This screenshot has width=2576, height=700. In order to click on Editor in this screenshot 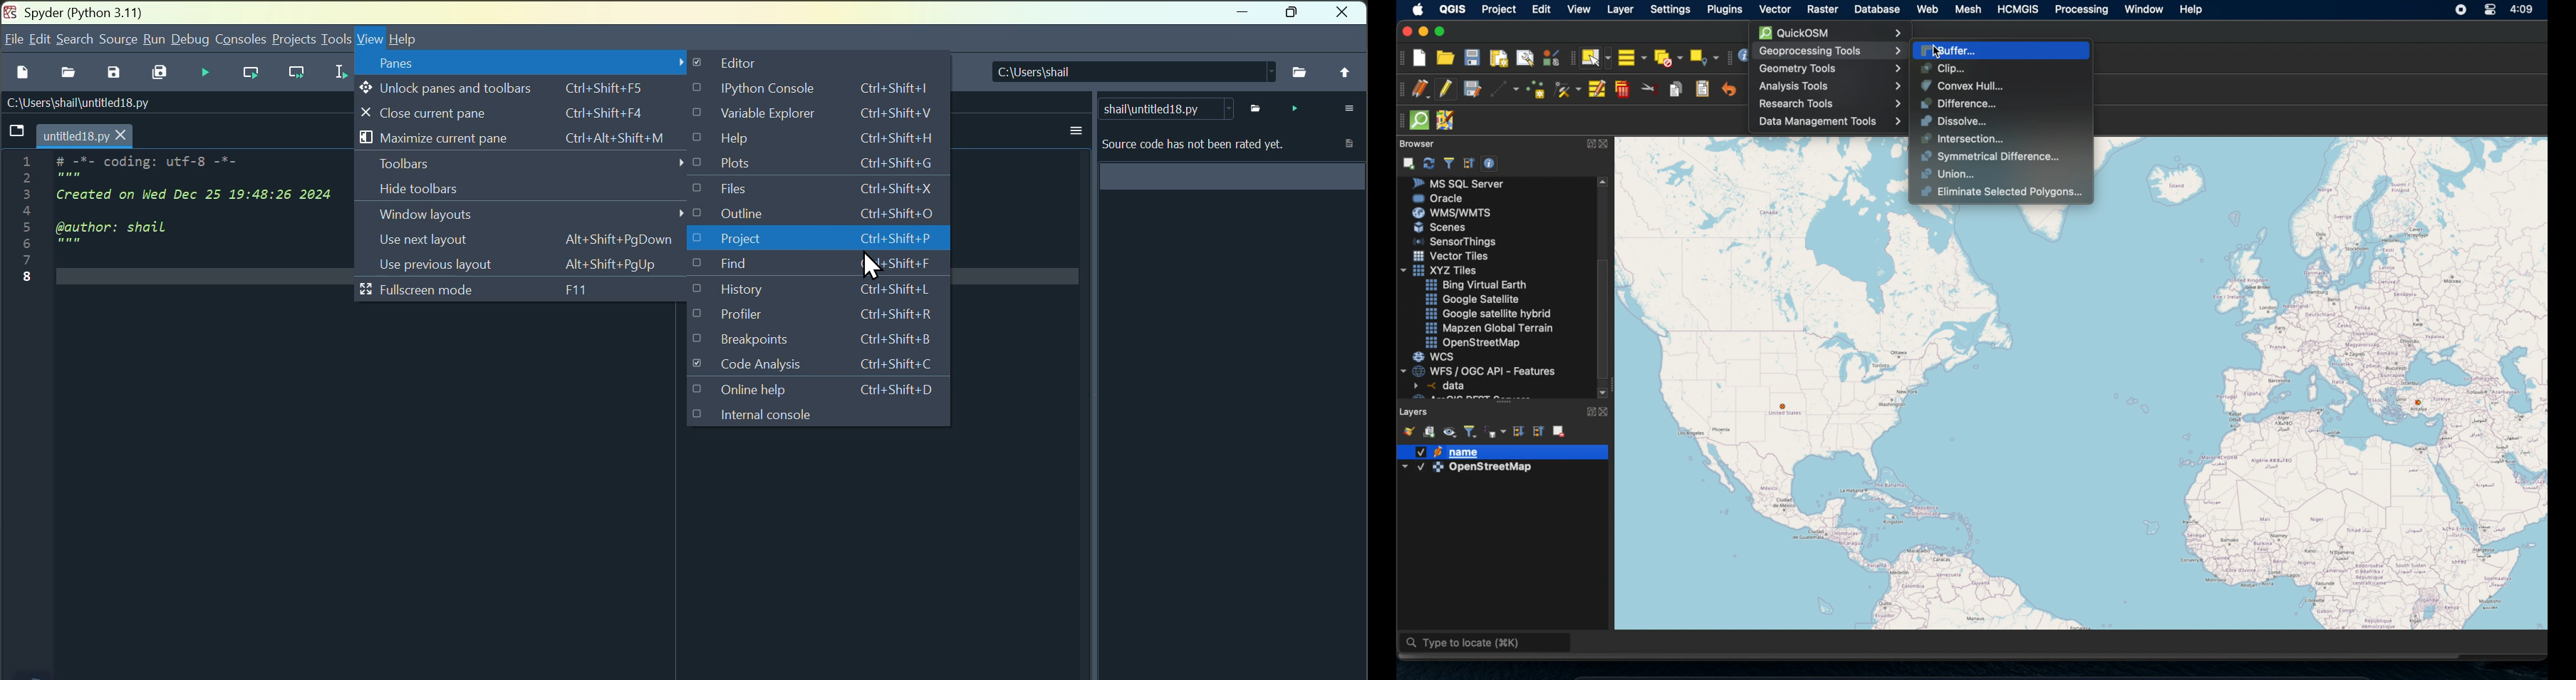, I will do `click(799, 60)`.